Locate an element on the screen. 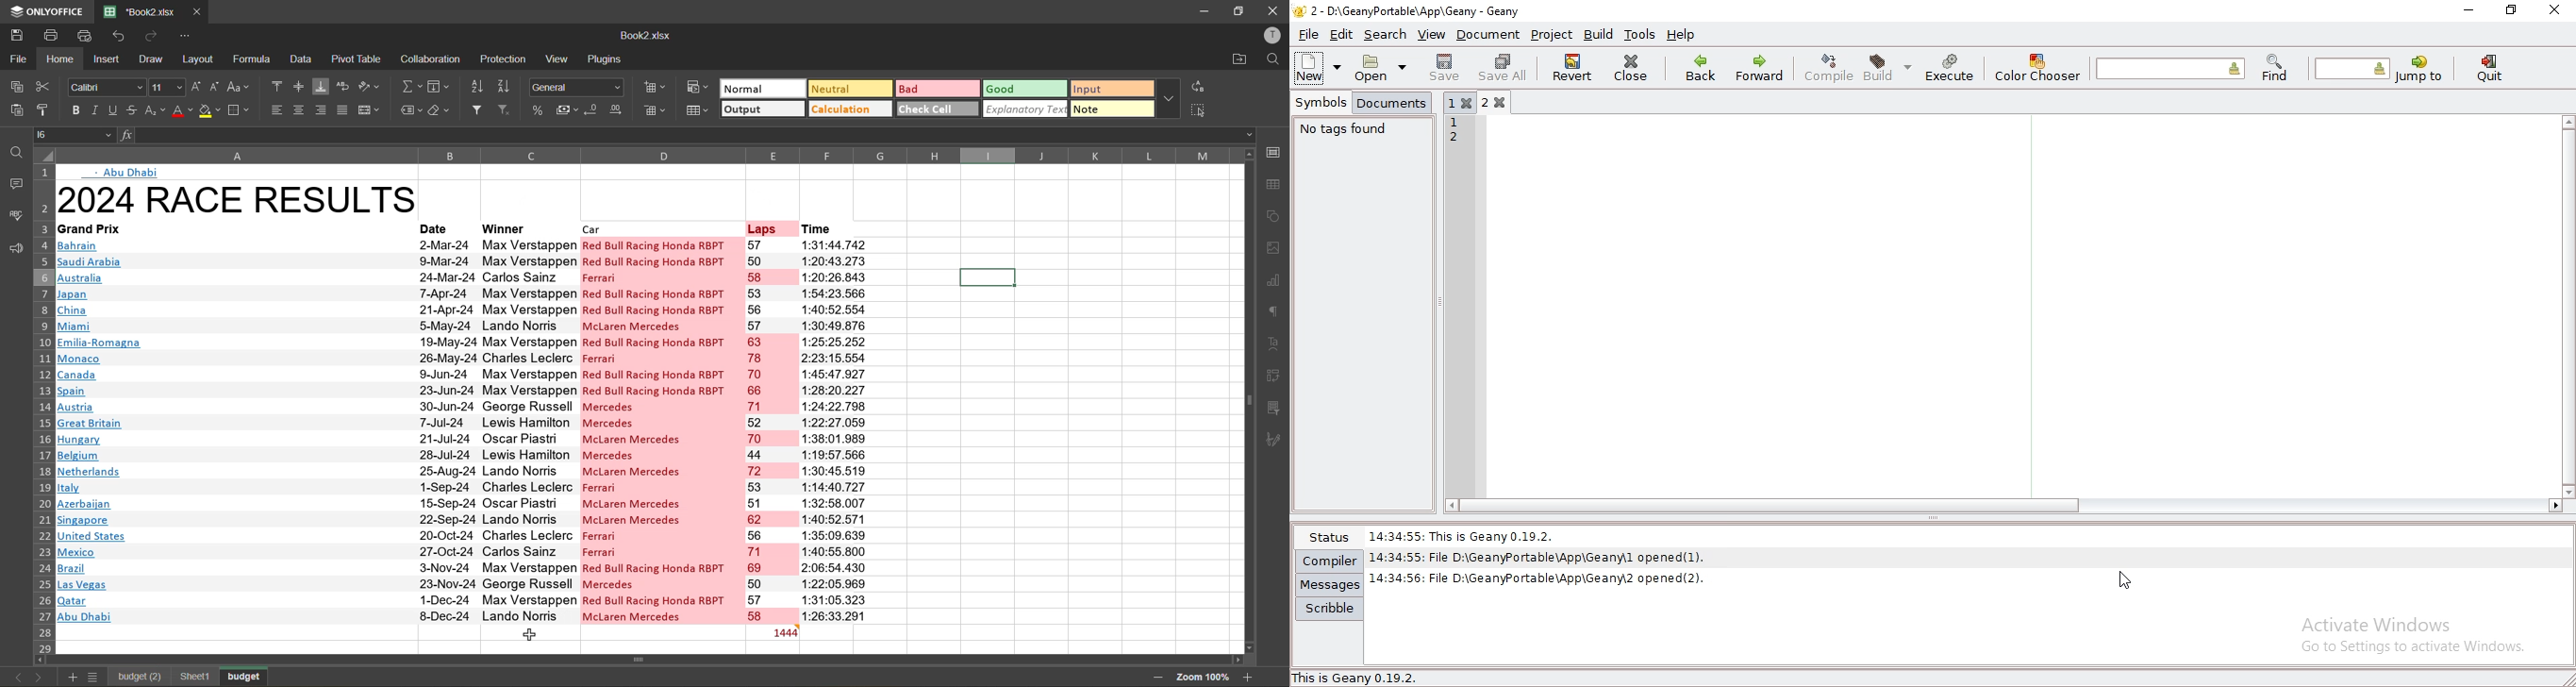  insert cells is located at coordinates (657, 90).